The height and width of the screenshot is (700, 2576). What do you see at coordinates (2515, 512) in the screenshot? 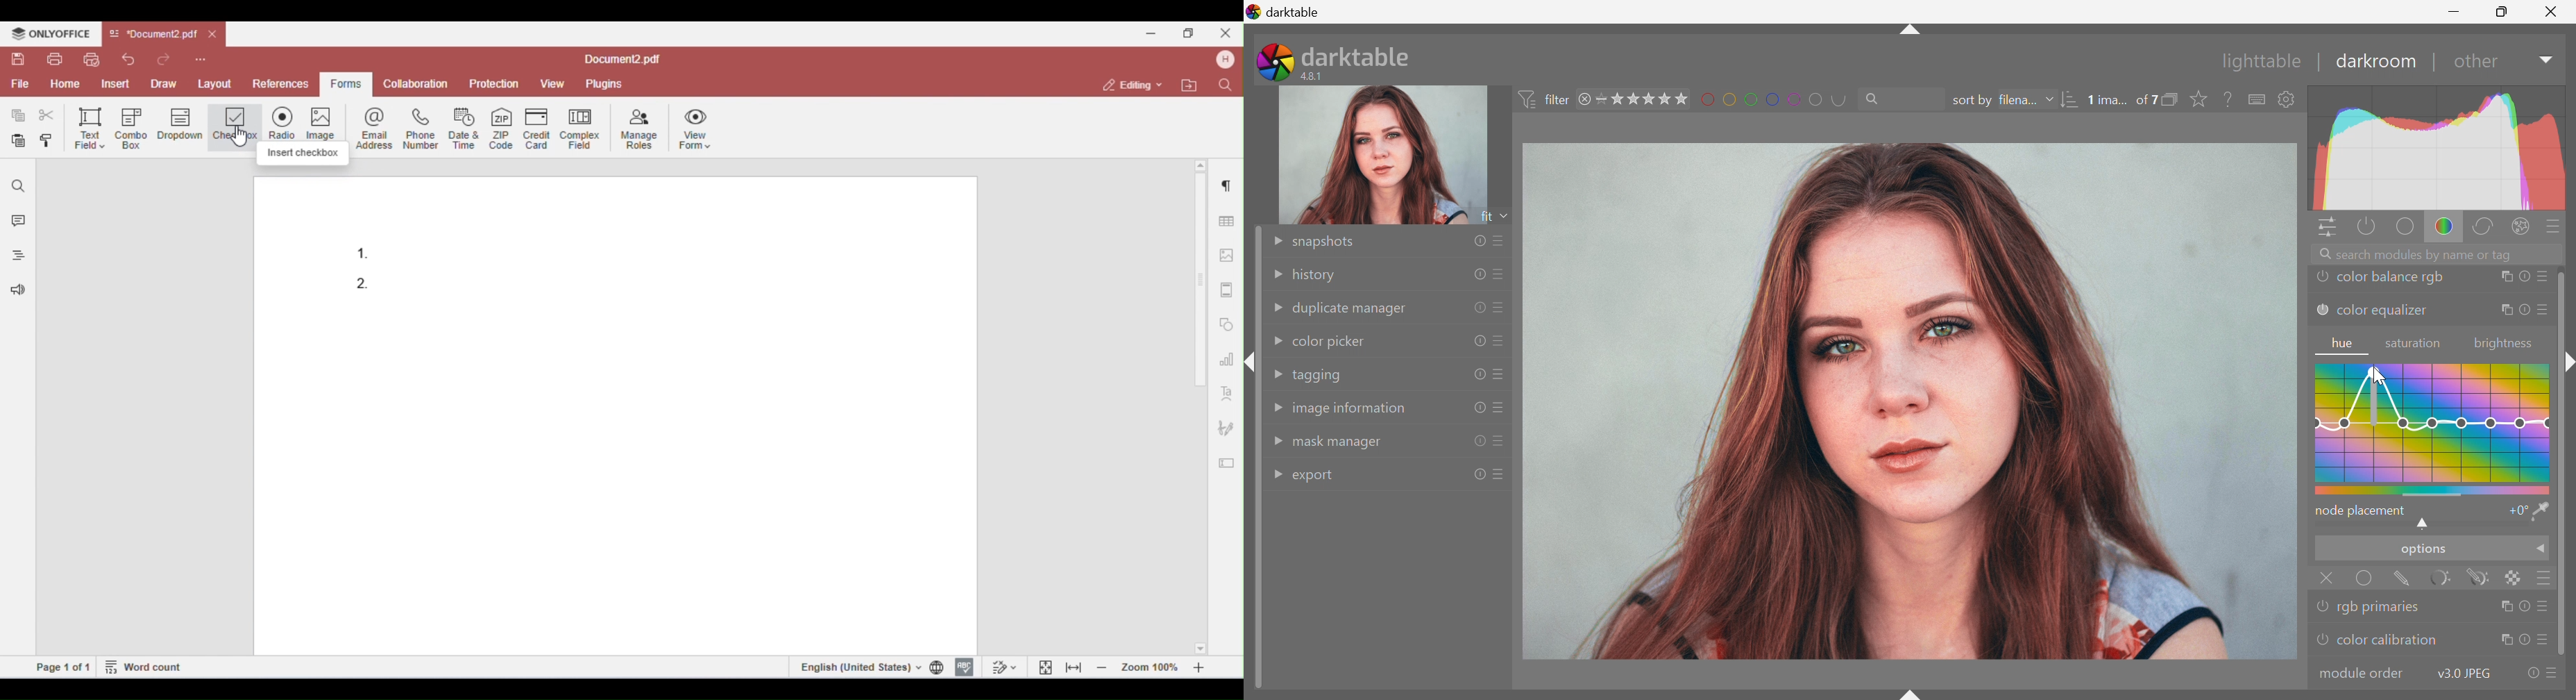
I see `+0°` at bounding box center [2515, 512].